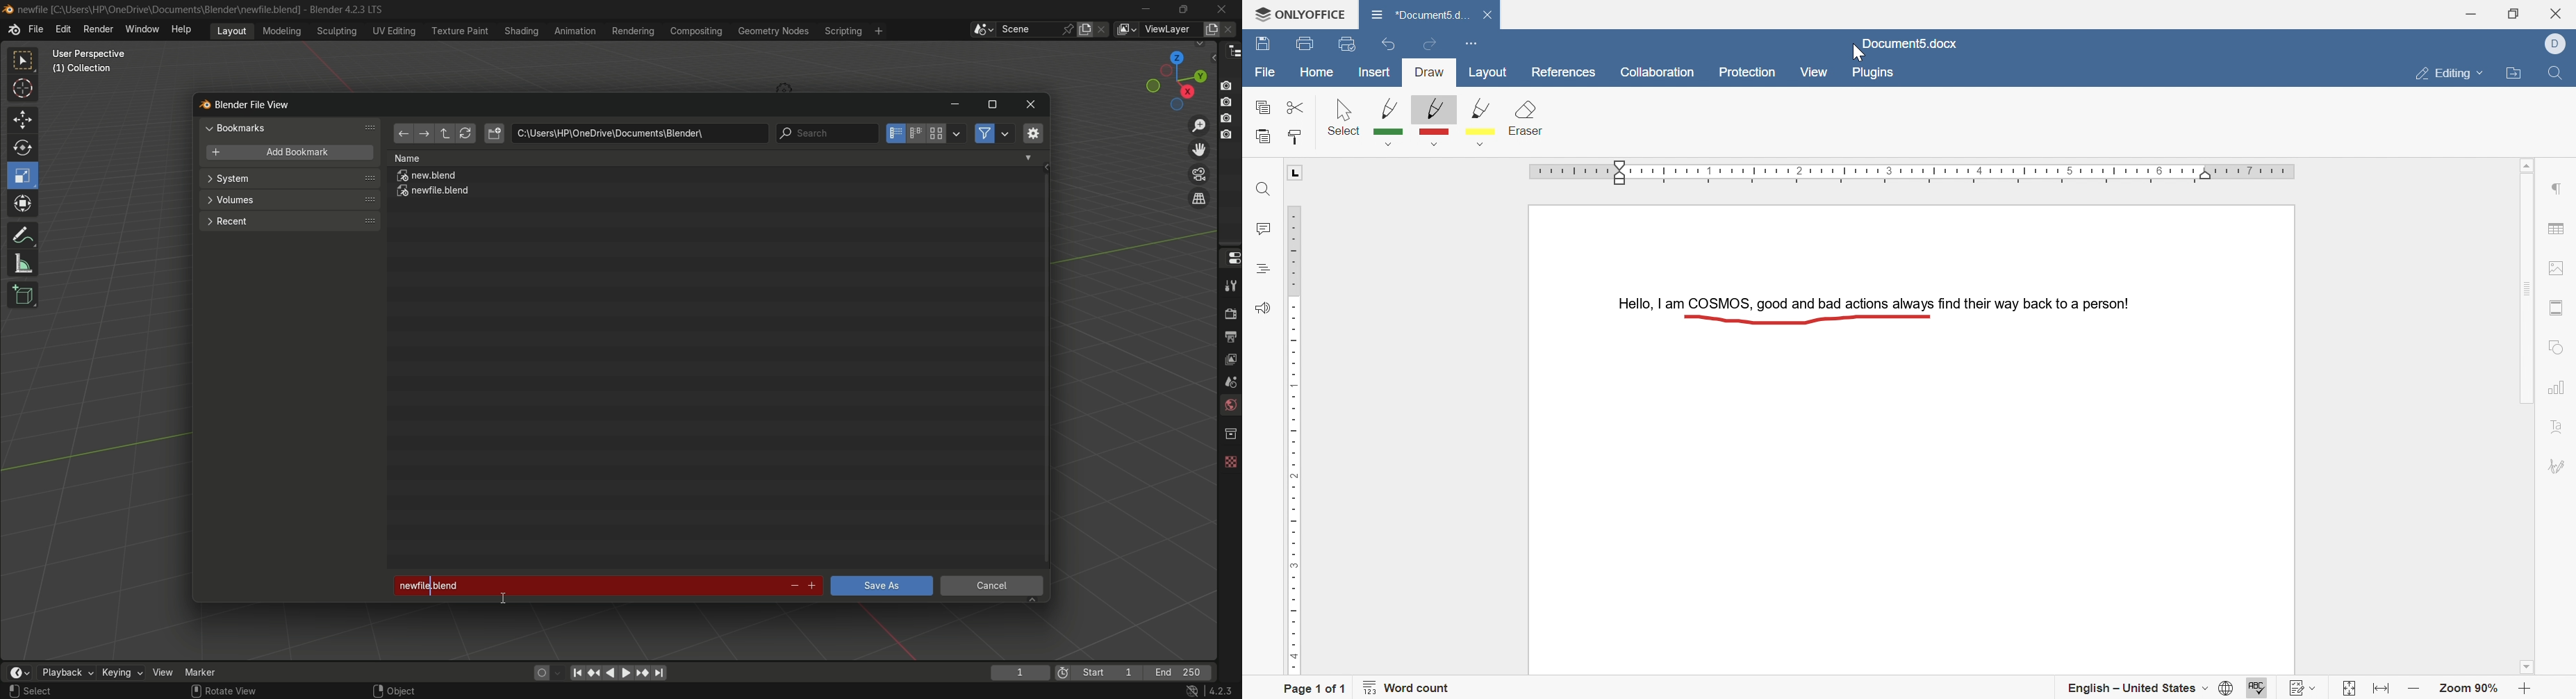 The width and height of the screenshot is (2576, 700). I want to click on final frame of the playback, so click(1179, 673).